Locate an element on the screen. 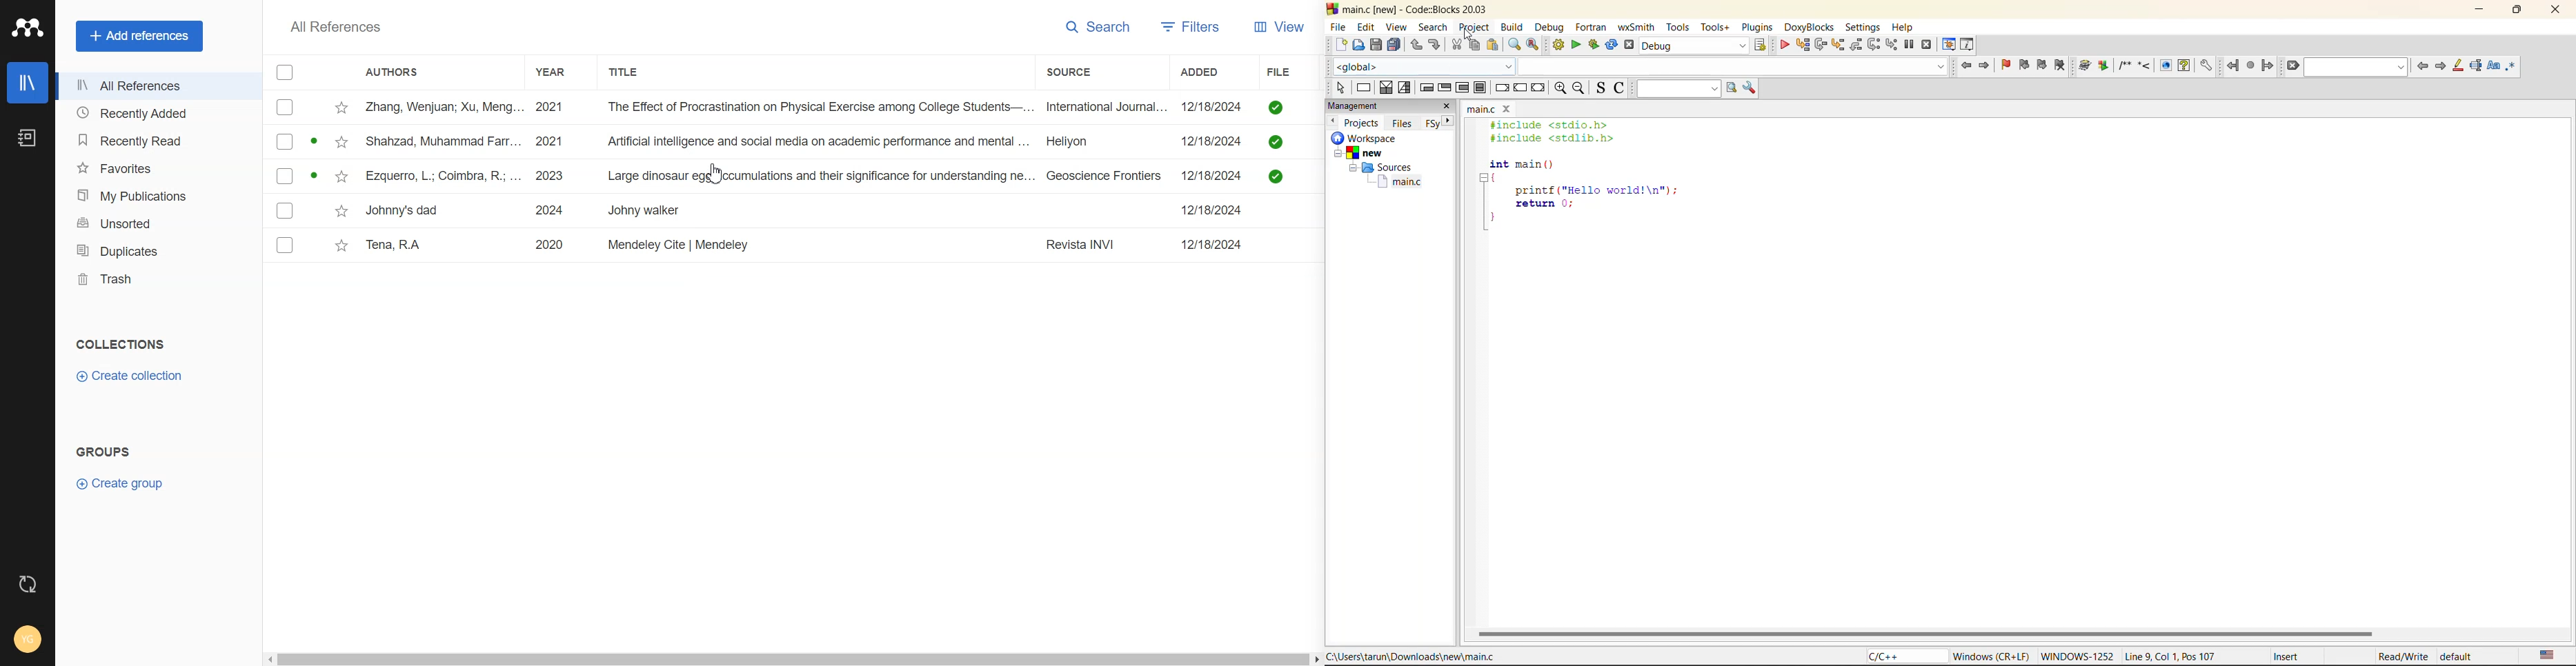  Library  is located at coordinates (28, 83).